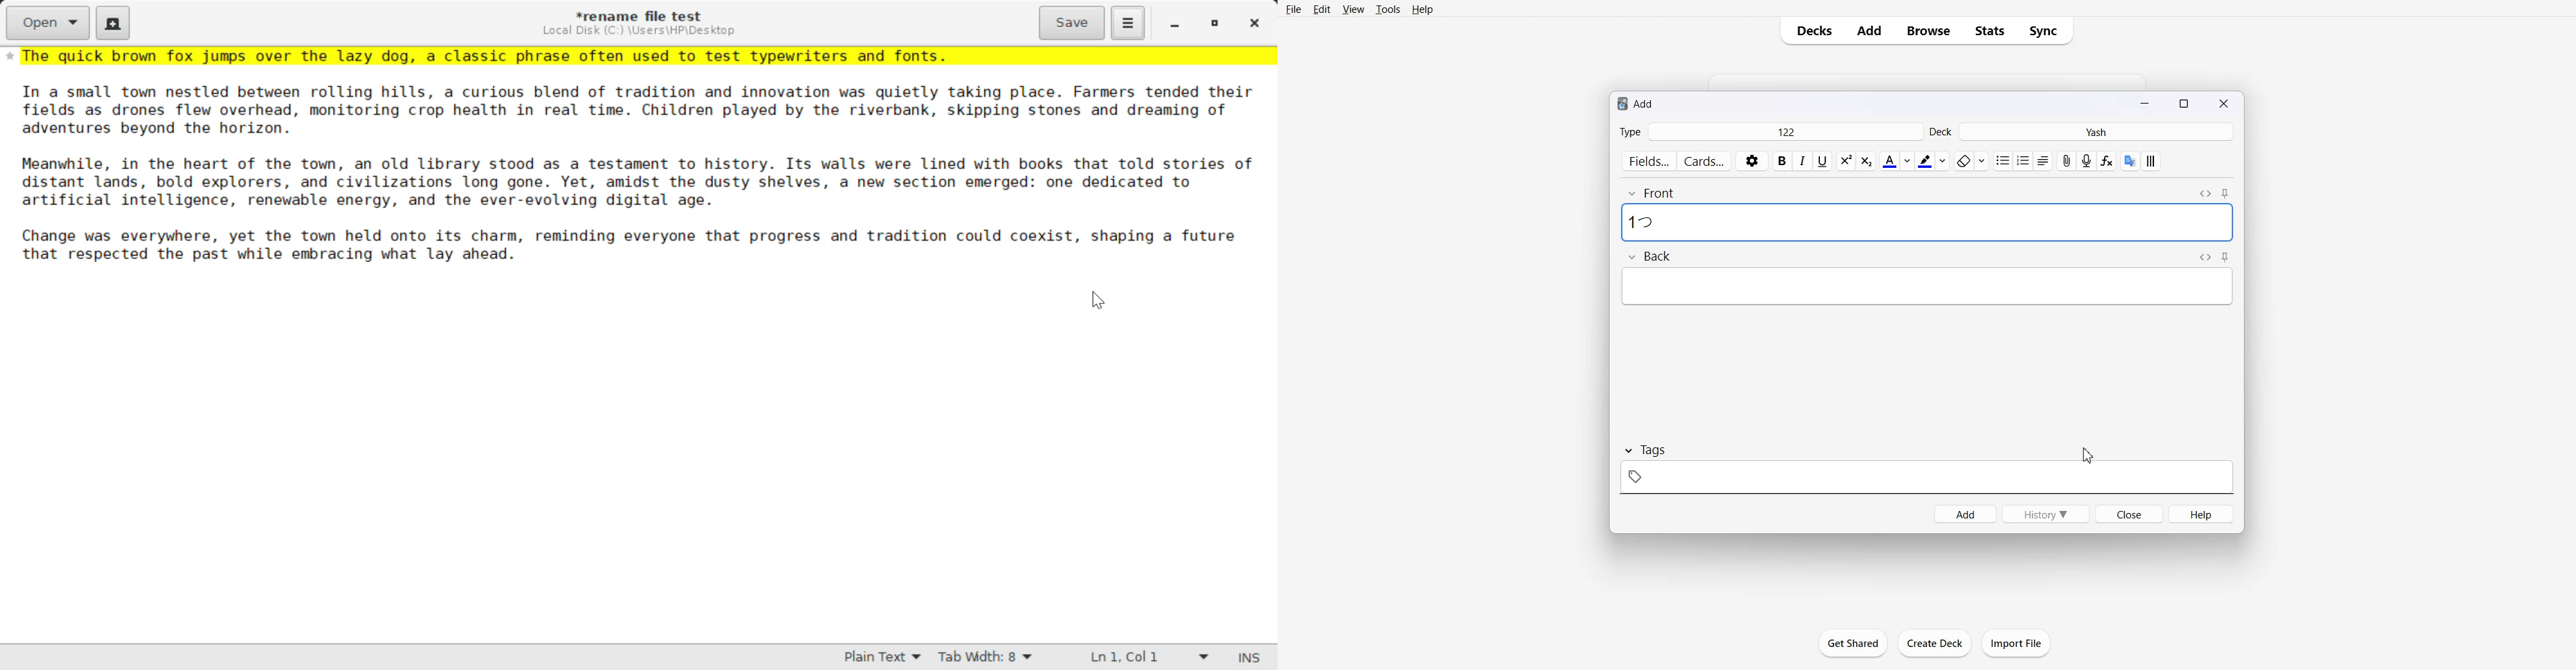  I want to click on Edit, so click(1321, 9).